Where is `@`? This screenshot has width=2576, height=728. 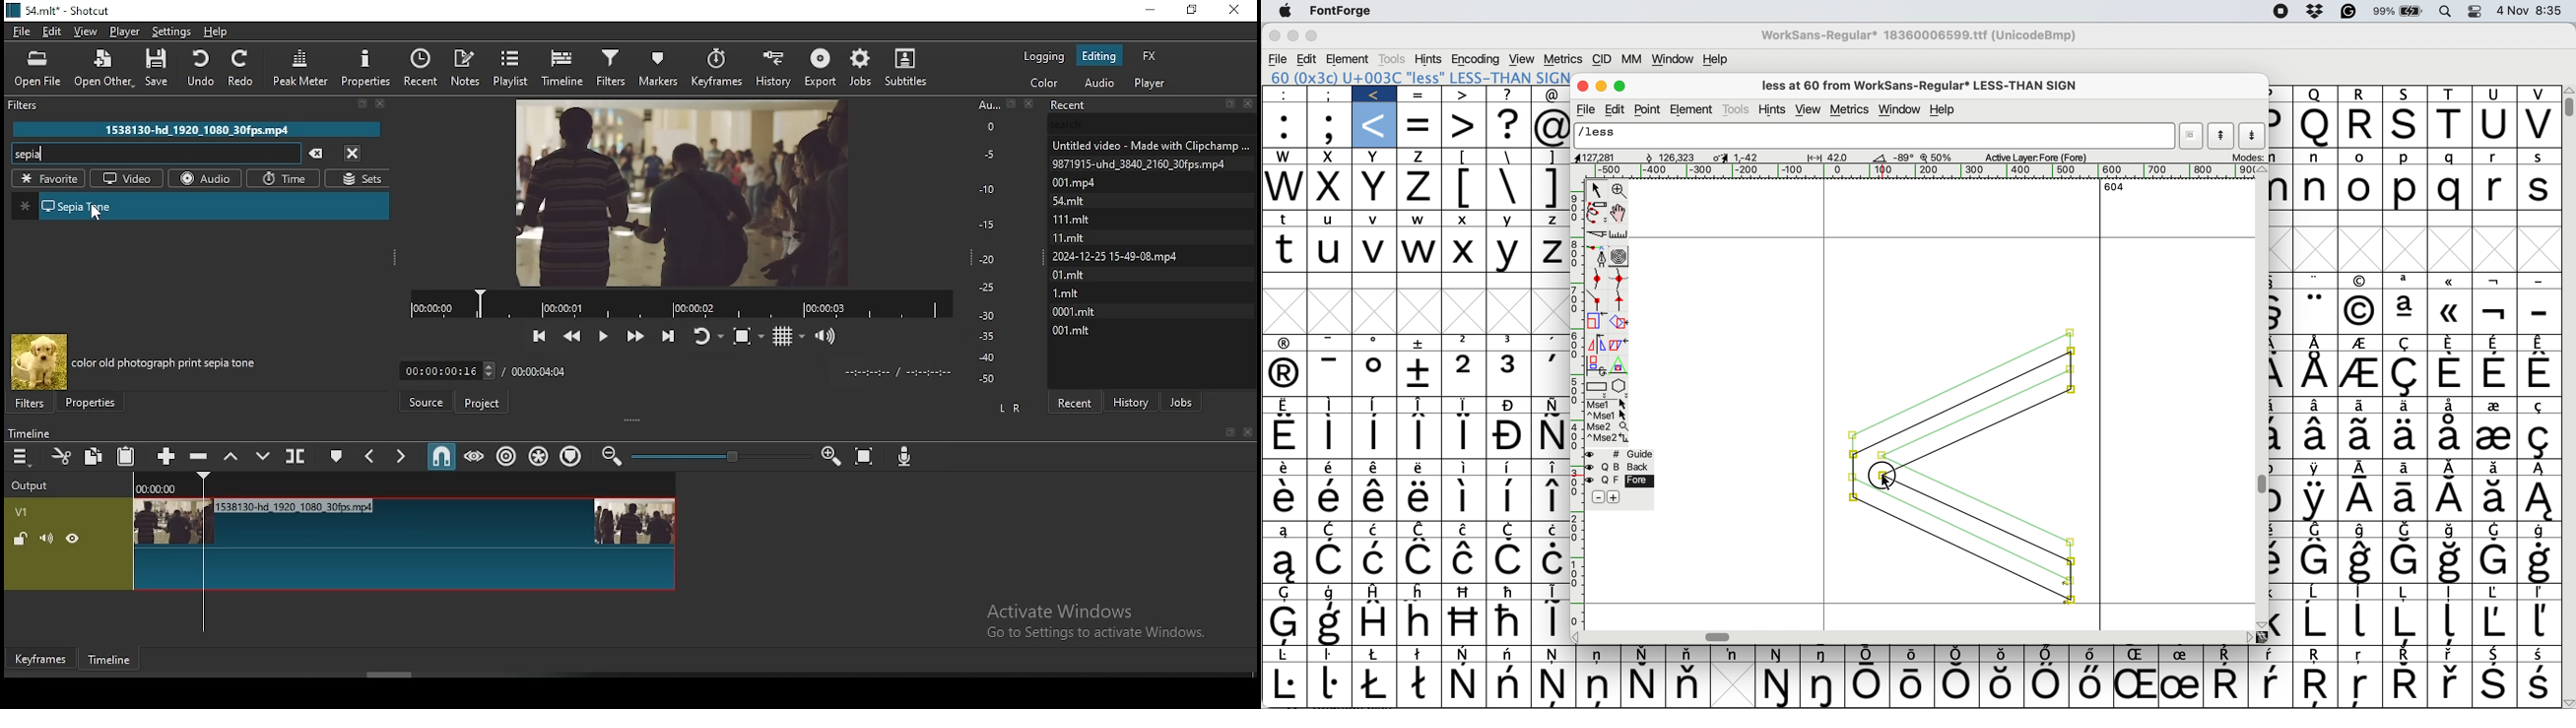 @ is located at coordinates (1553, 95).